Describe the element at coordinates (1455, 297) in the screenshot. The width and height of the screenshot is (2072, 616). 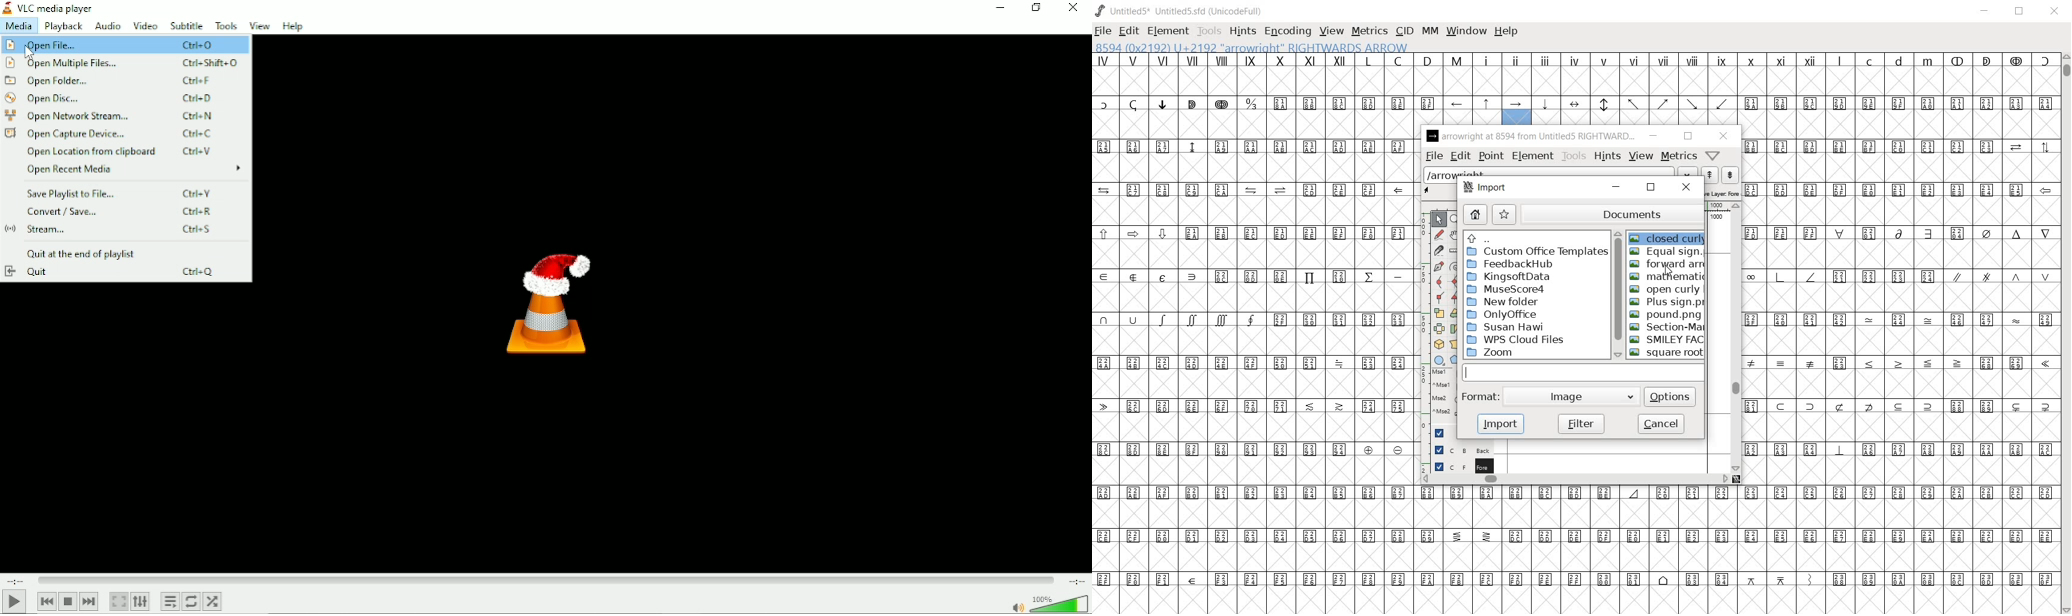
I see `Add a corner point` at that location.